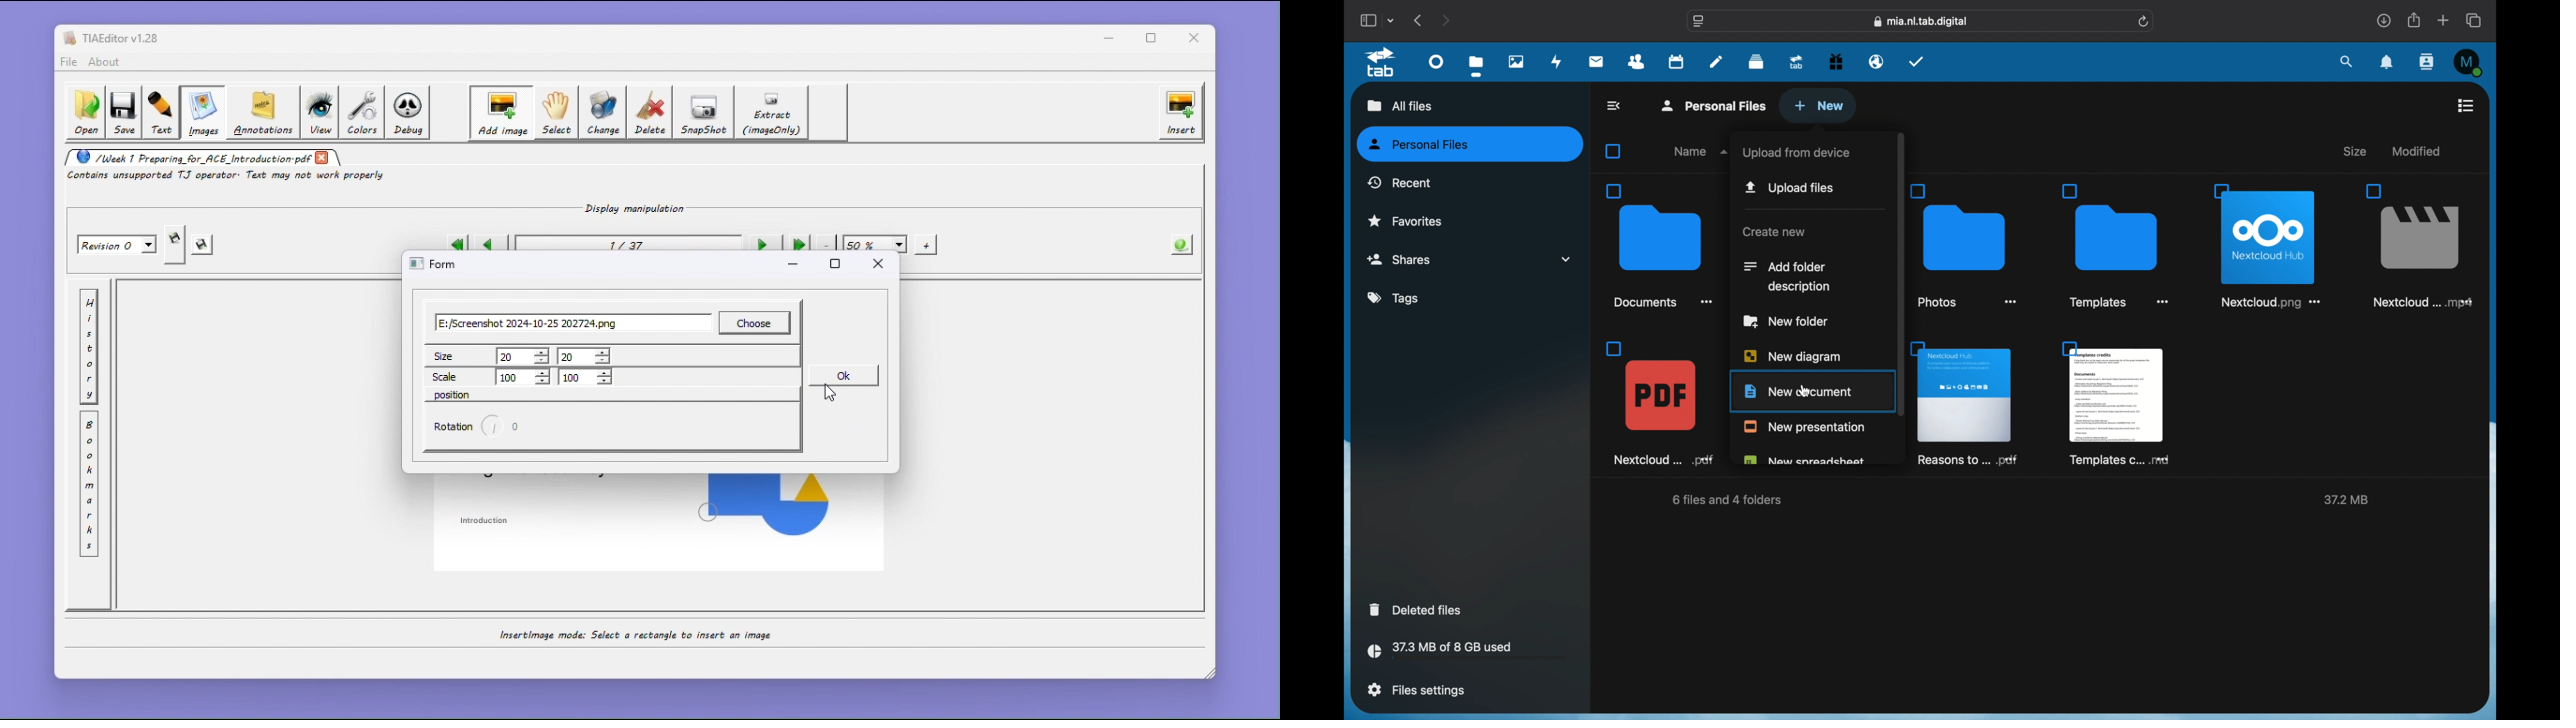 This screenshot has height=728, width=2576. What do you see at coordinates (1399, 182) in the screenshot?
I see `recent` at bounding box center [1399, 182].